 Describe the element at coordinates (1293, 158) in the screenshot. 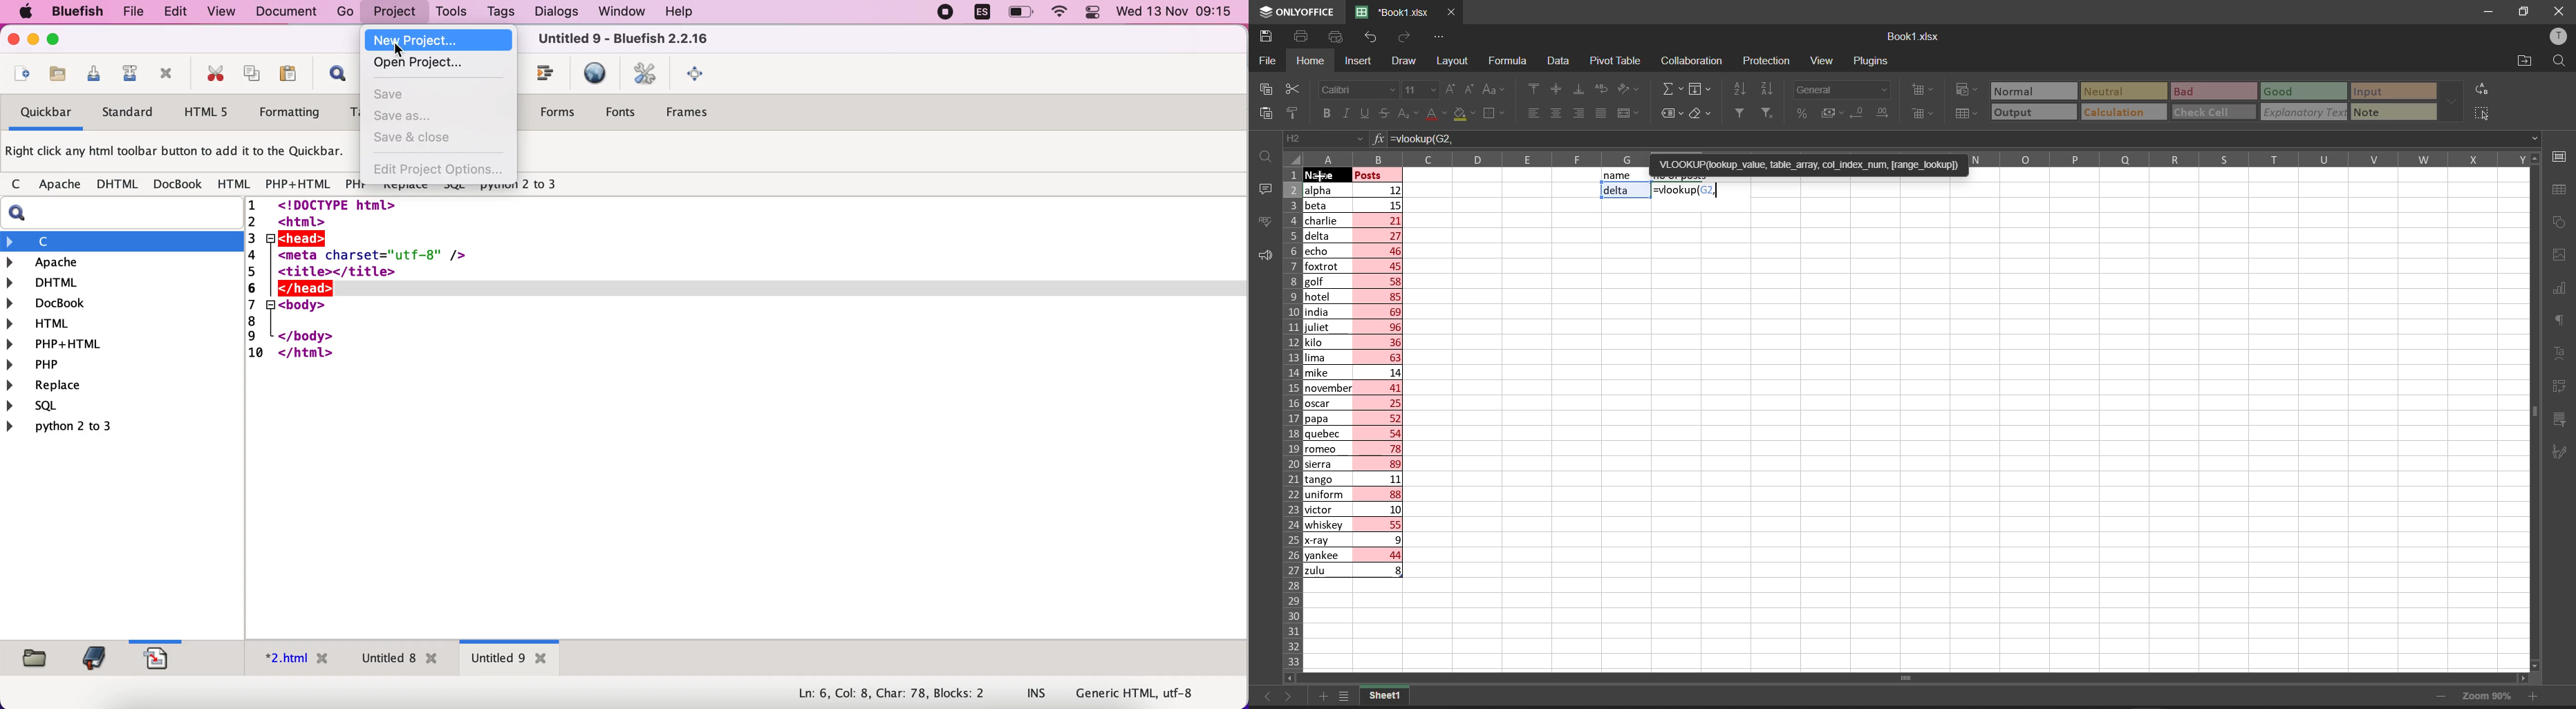

I see `select all` at that location.